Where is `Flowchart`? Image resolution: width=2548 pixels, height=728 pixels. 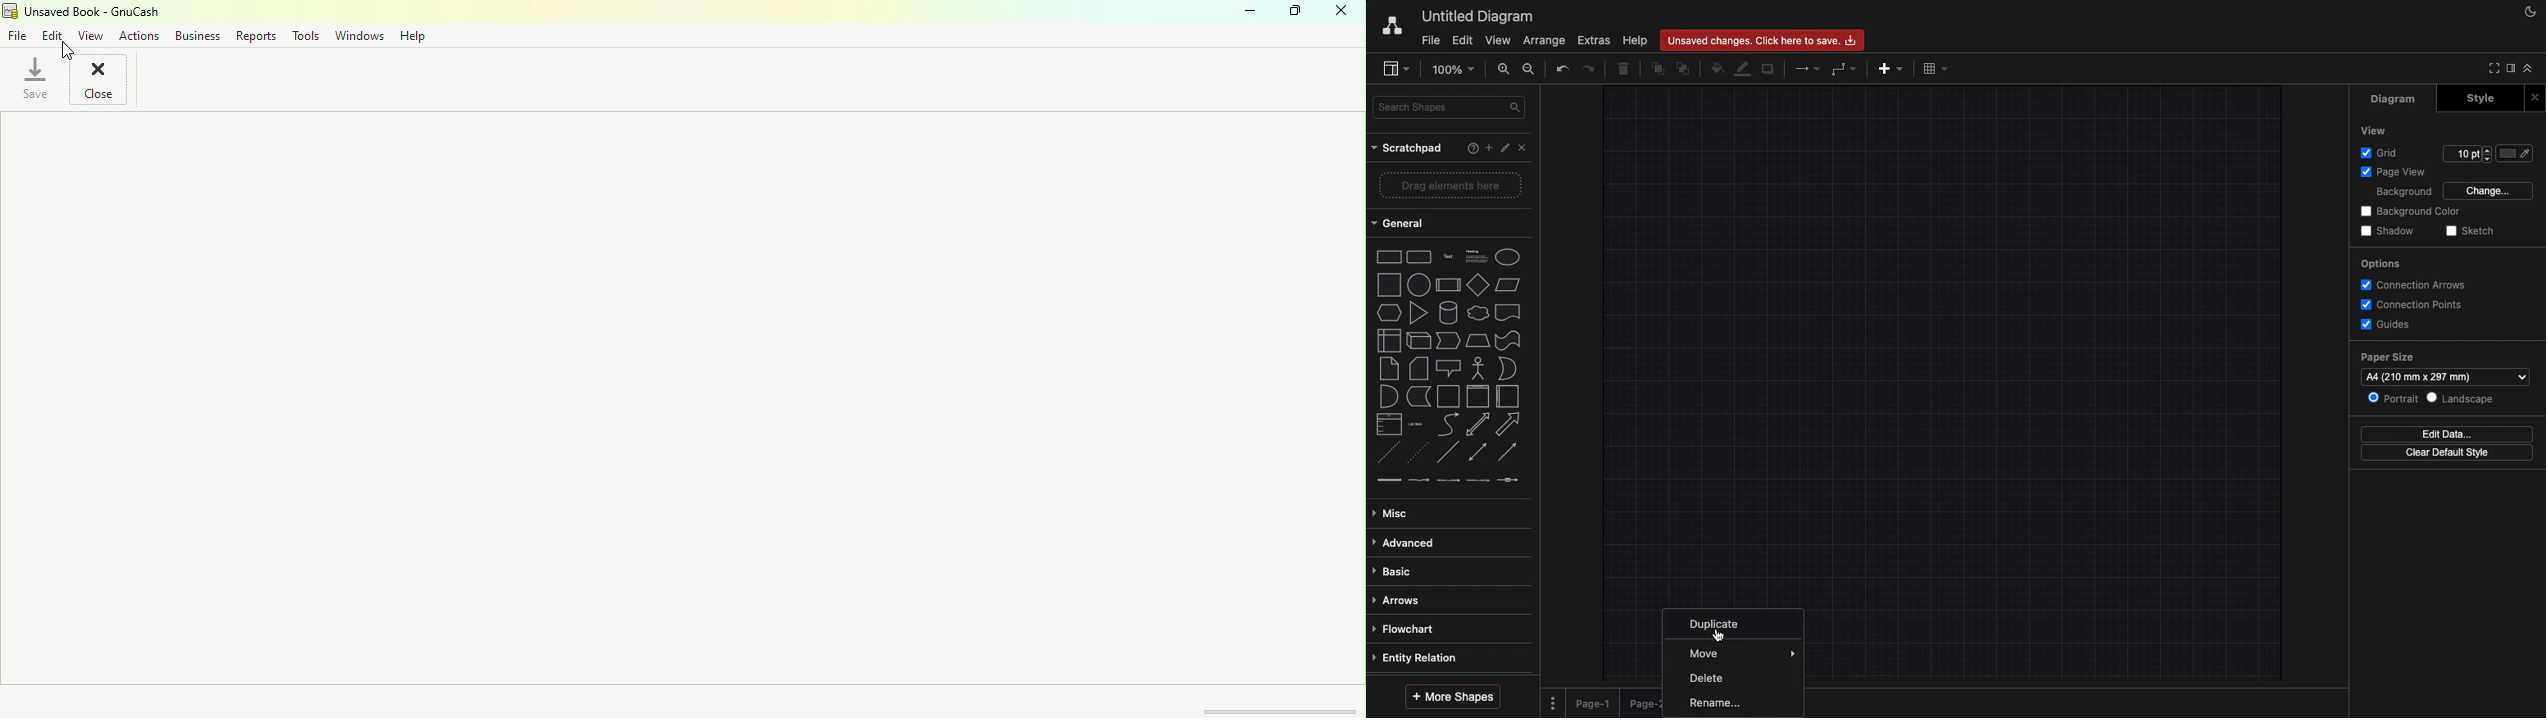
Flowchart is located at coordinates (1408, 630).